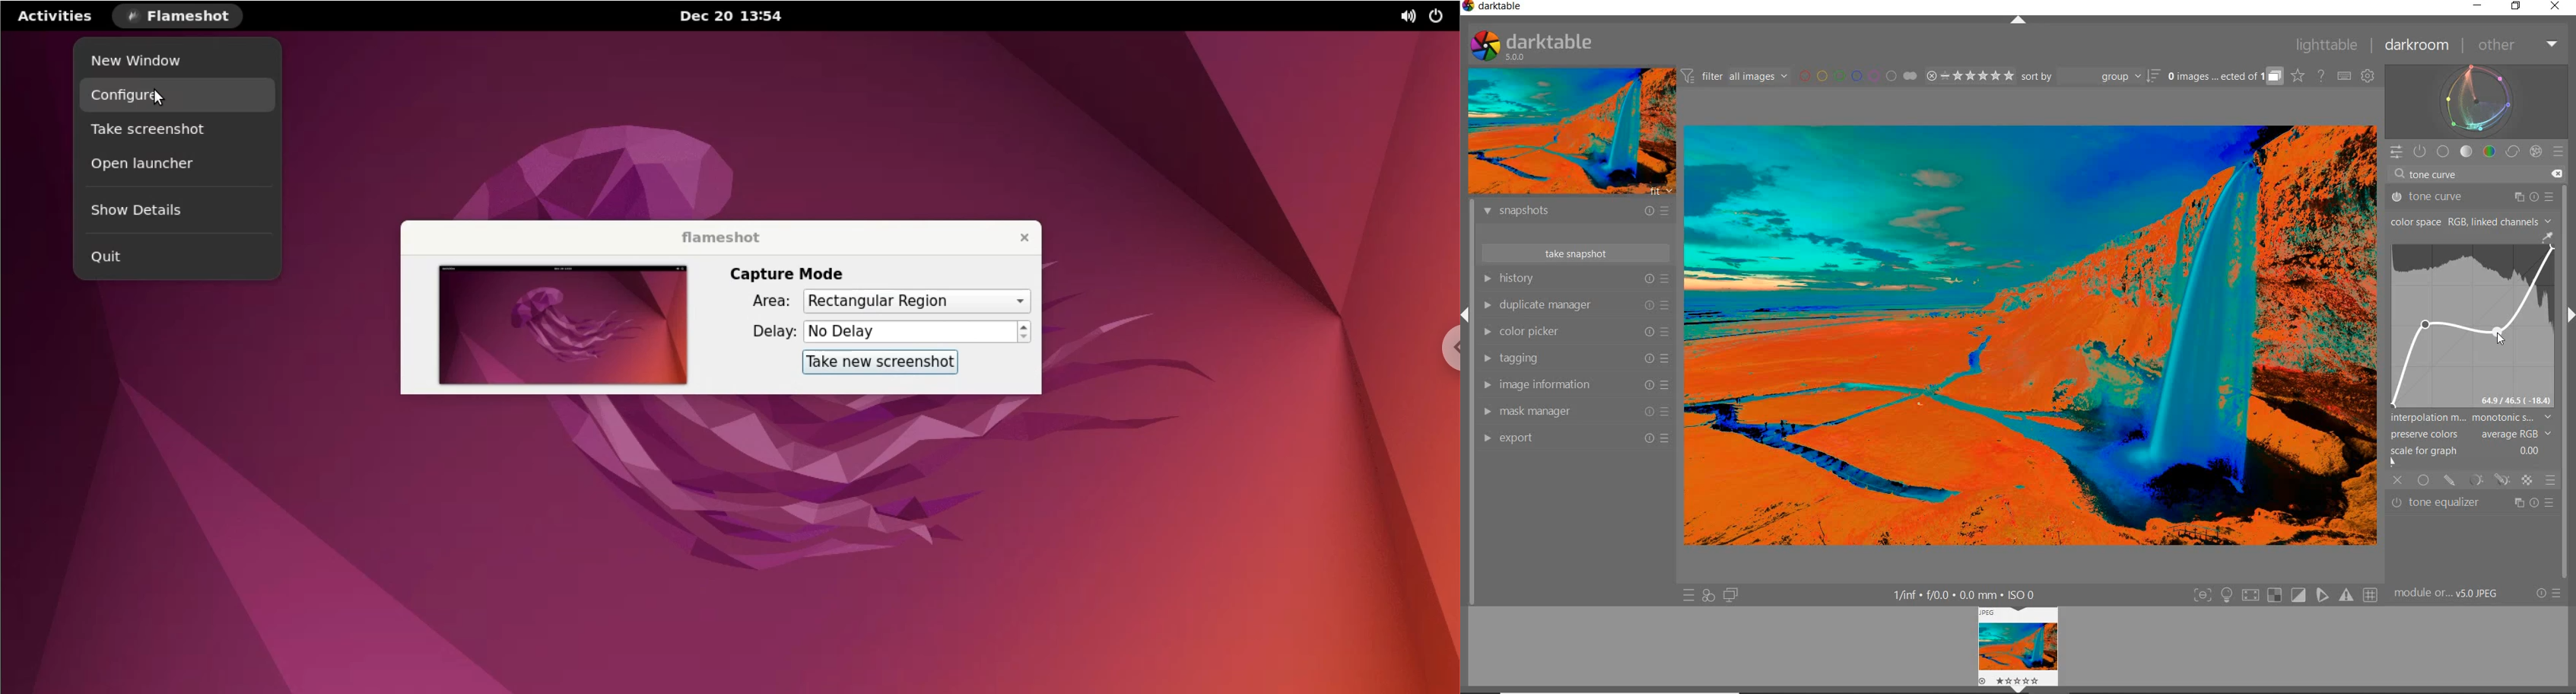  I want to click on Expand/Collapse, so click(2570, 318).